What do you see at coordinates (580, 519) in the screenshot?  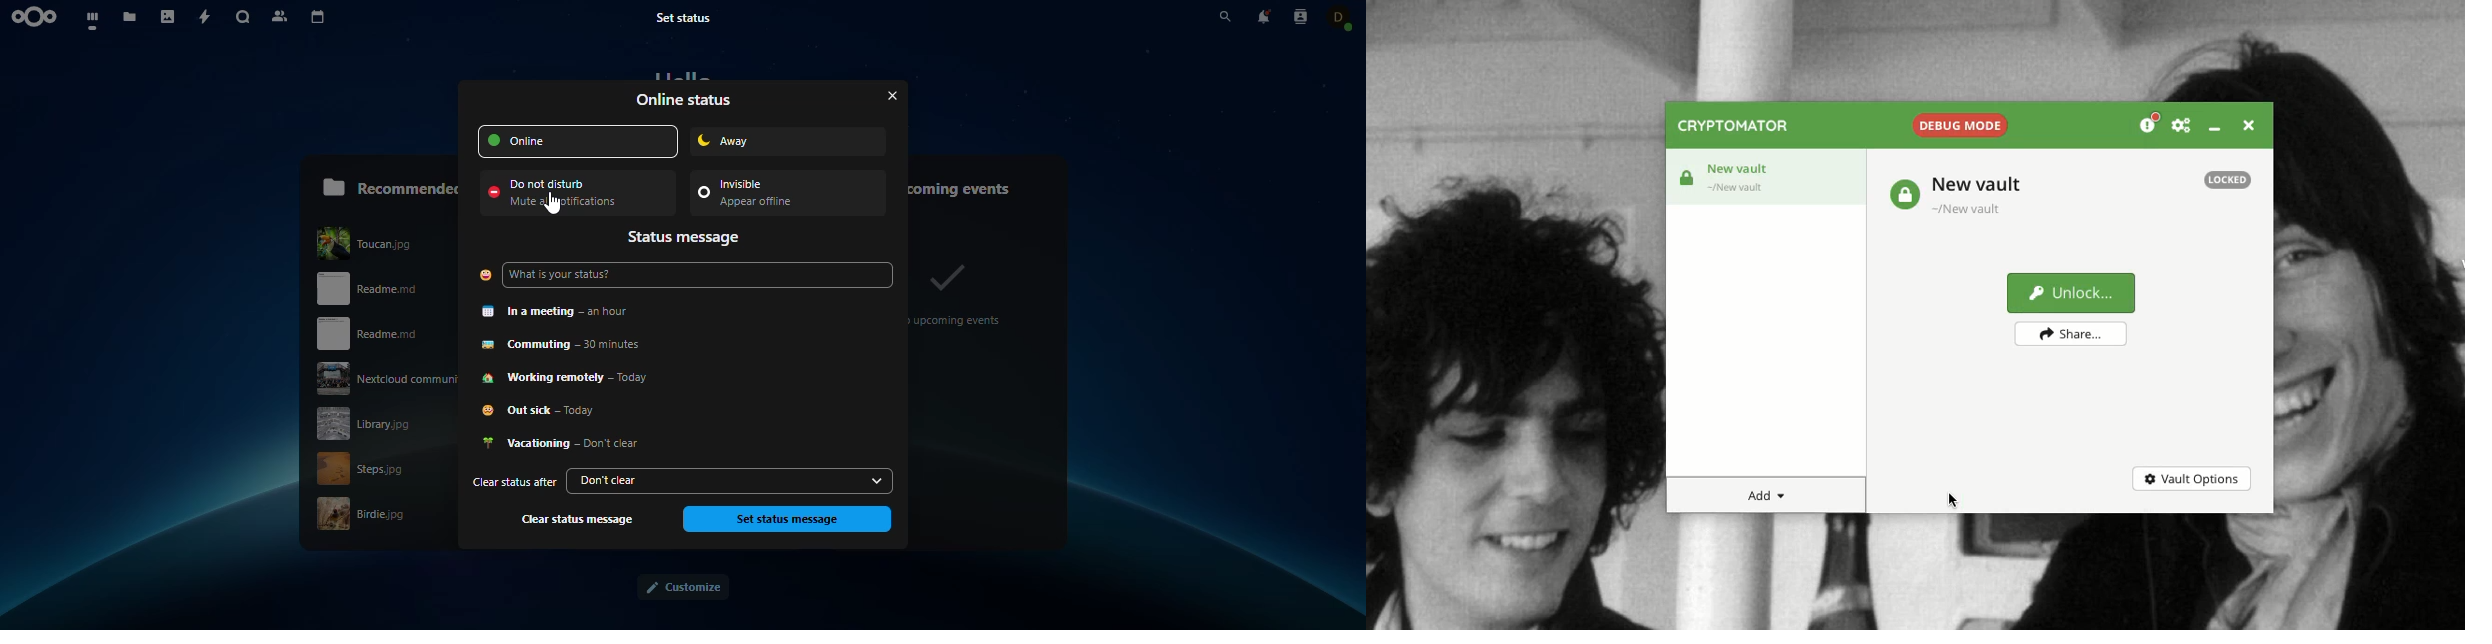 I see `clear status message` at bounding box center [580, 519].